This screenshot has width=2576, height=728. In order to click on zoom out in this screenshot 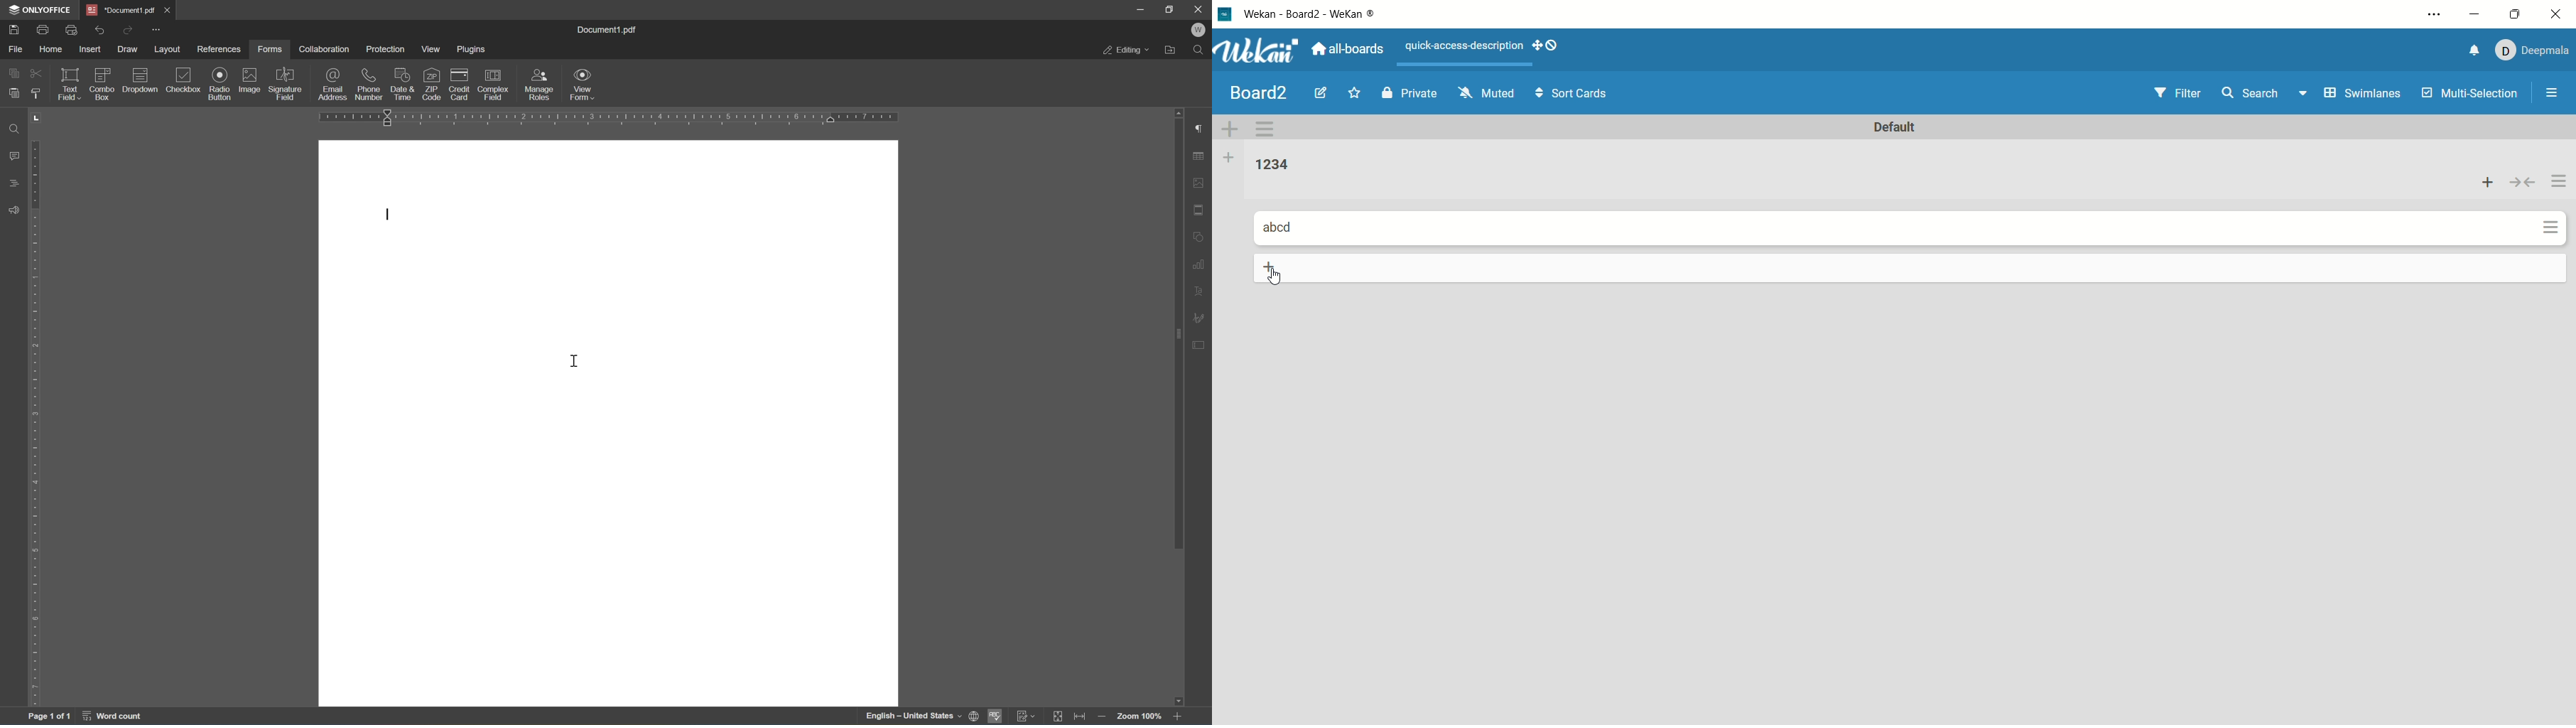, I will do `click(1109, 718)`.